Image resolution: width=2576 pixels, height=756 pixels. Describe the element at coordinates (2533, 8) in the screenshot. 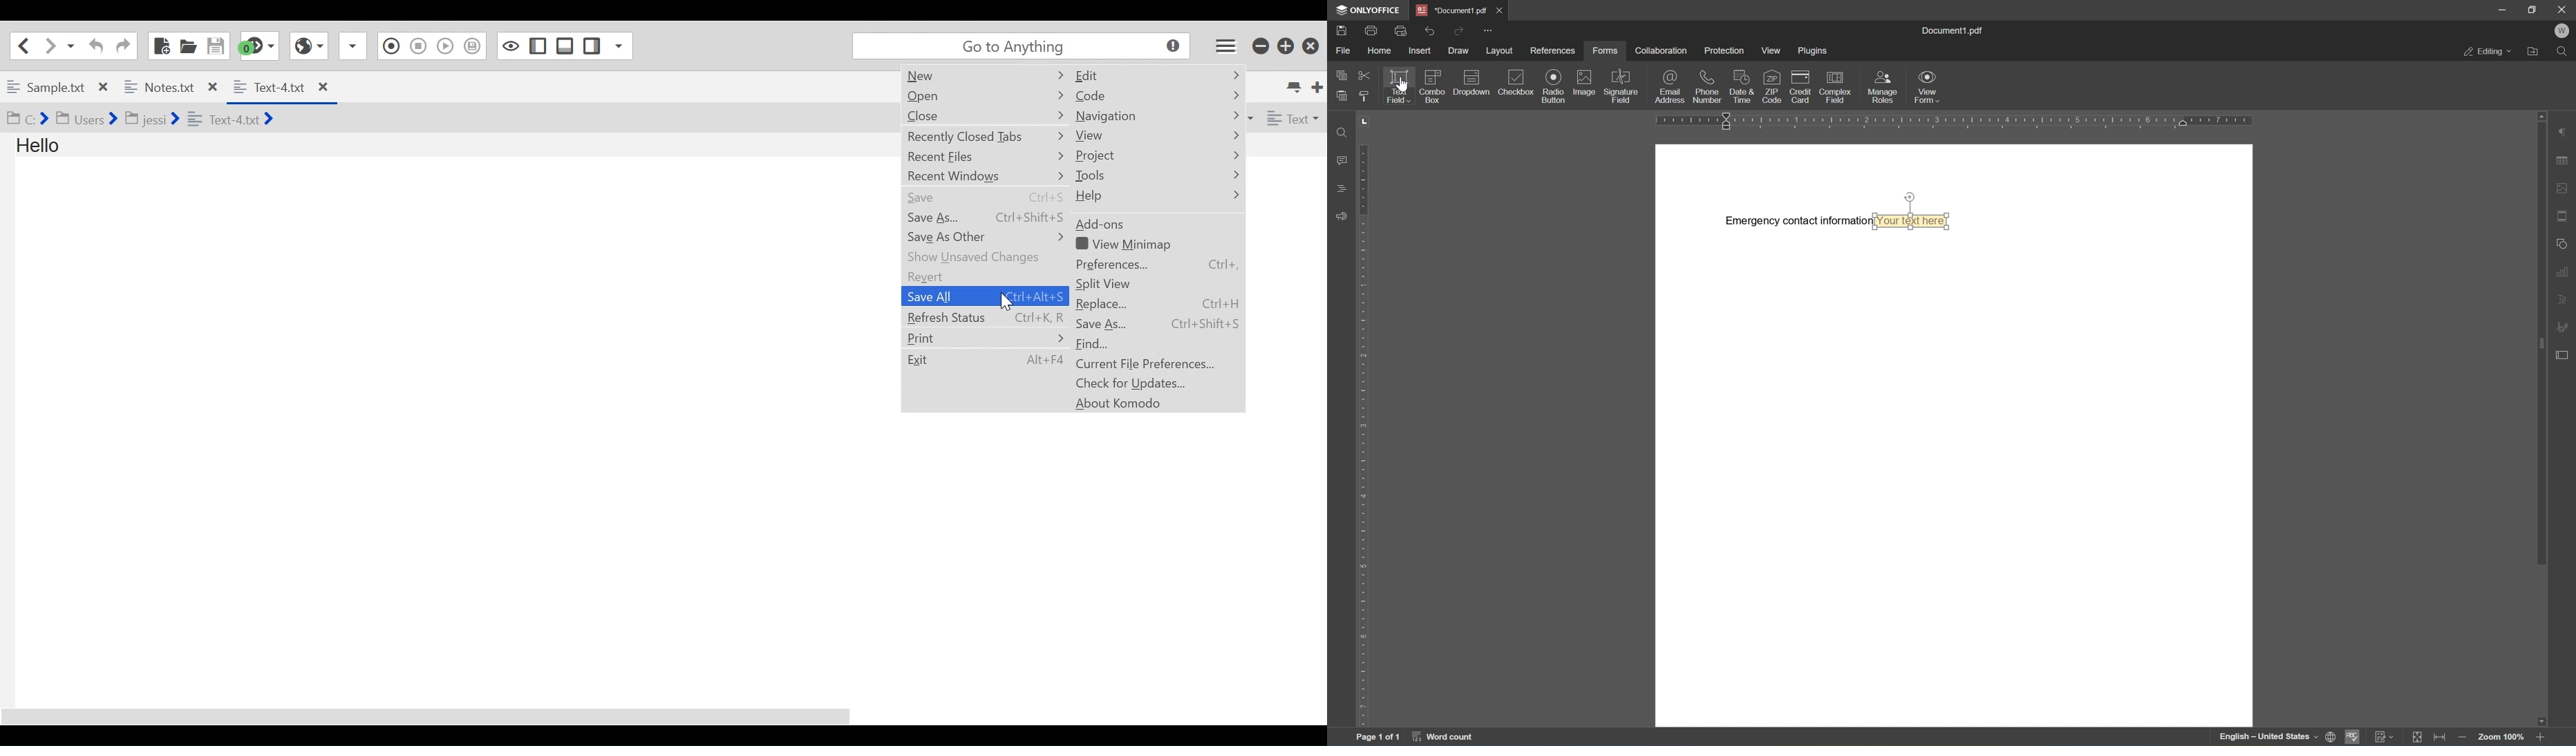

I see `restore down` at that location.